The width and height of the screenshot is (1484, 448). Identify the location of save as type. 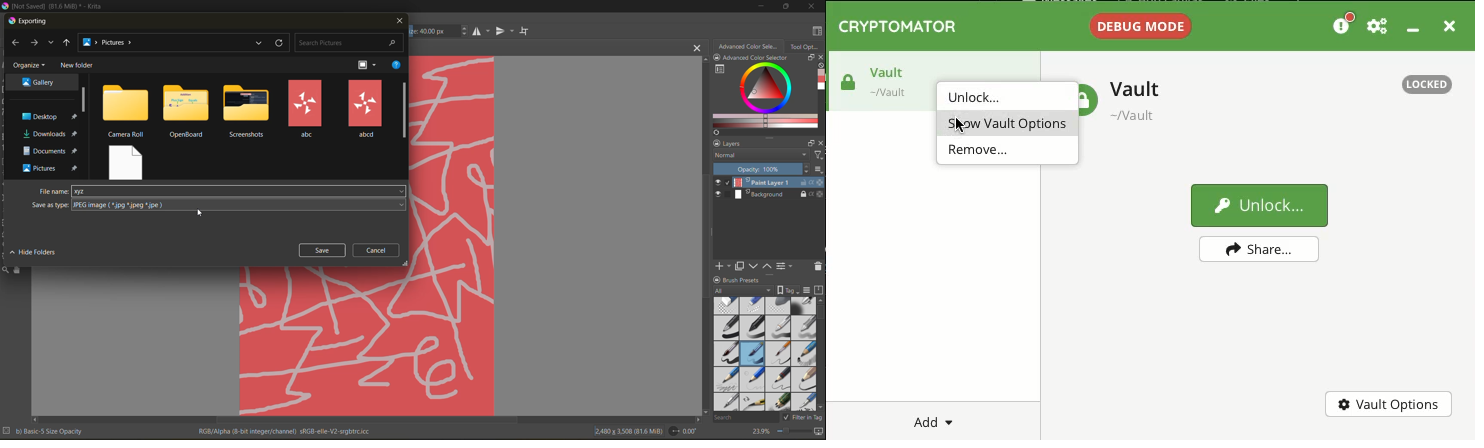
(240, 205).